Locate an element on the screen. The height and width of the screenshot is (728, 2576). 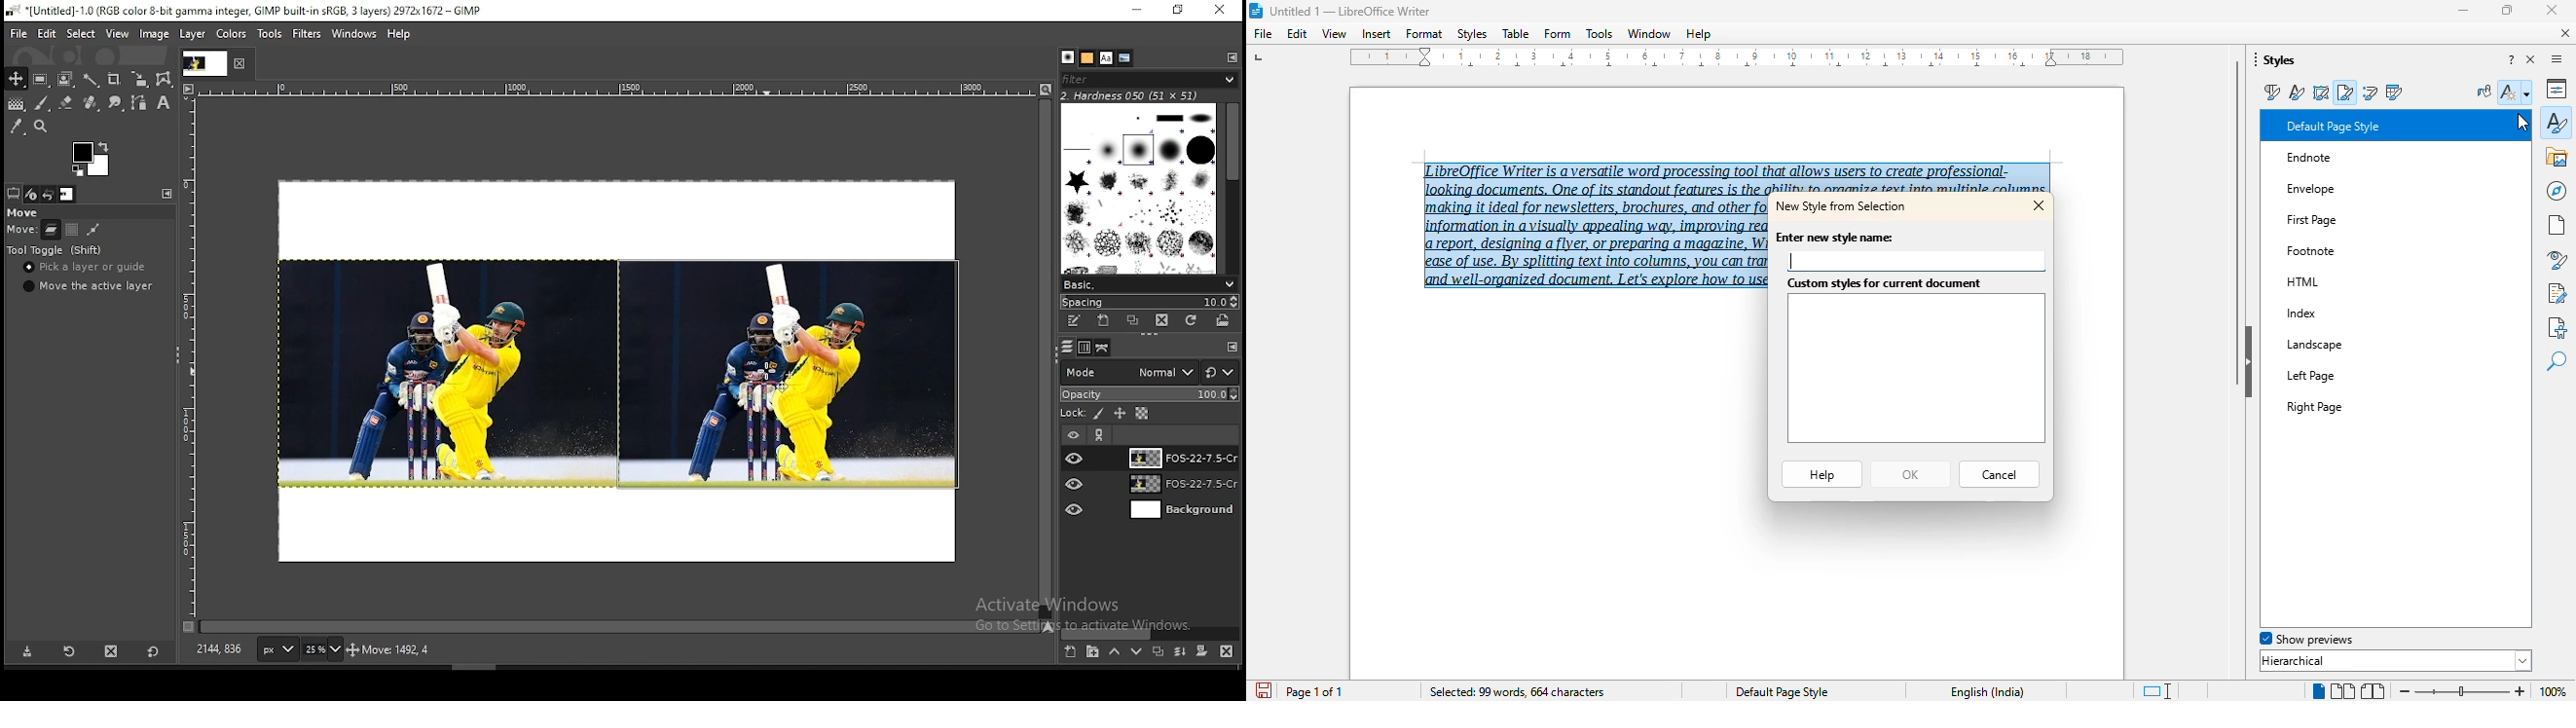
hide is located at coordinates (2250, 361).